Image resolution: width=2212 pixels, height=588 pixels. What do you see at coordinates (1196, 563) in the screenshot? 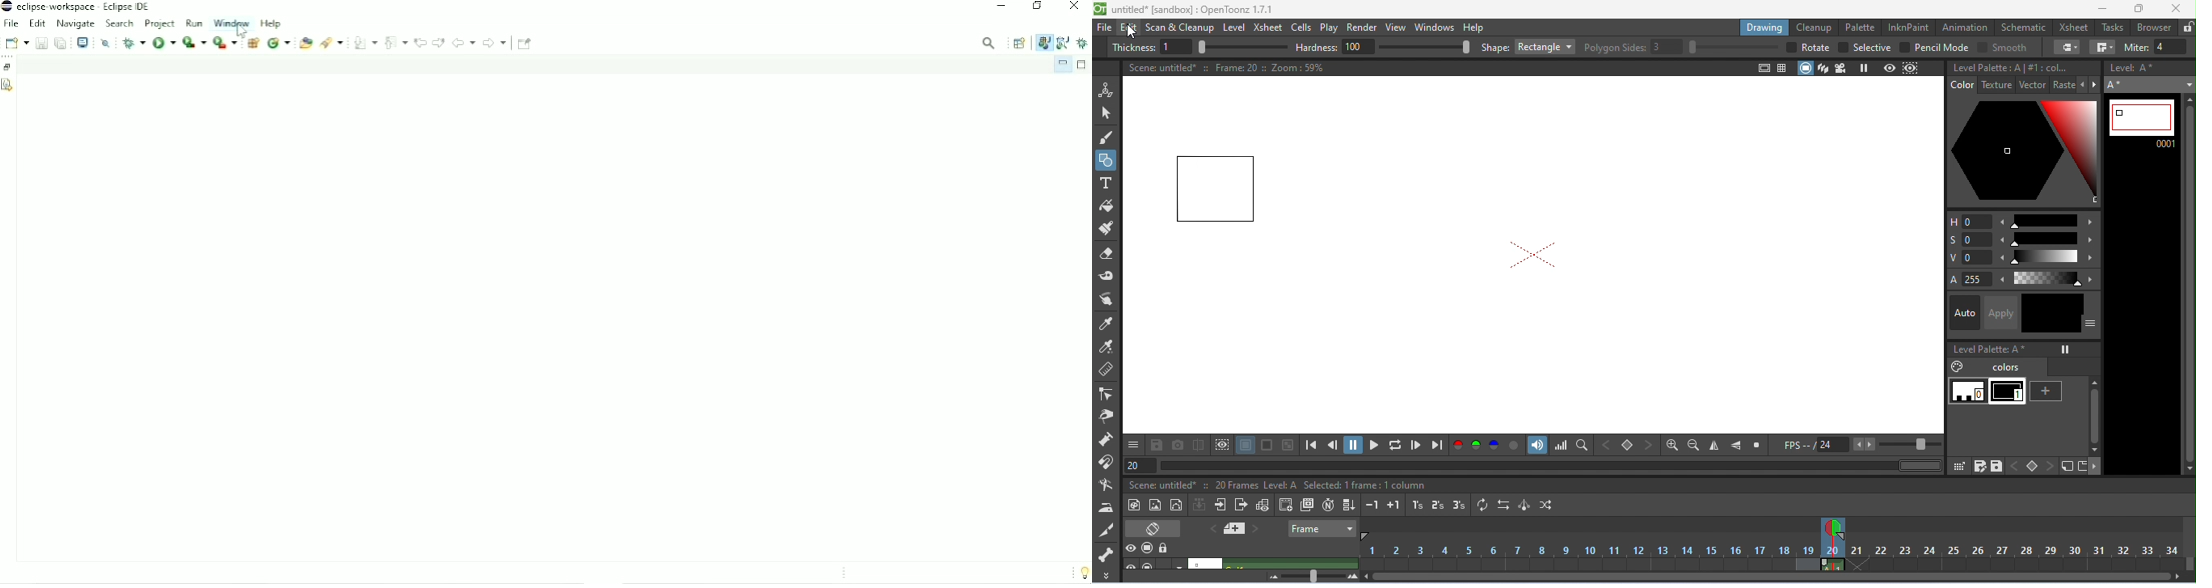
I see `scene untitled 2` at bounding box center [1196, 563].